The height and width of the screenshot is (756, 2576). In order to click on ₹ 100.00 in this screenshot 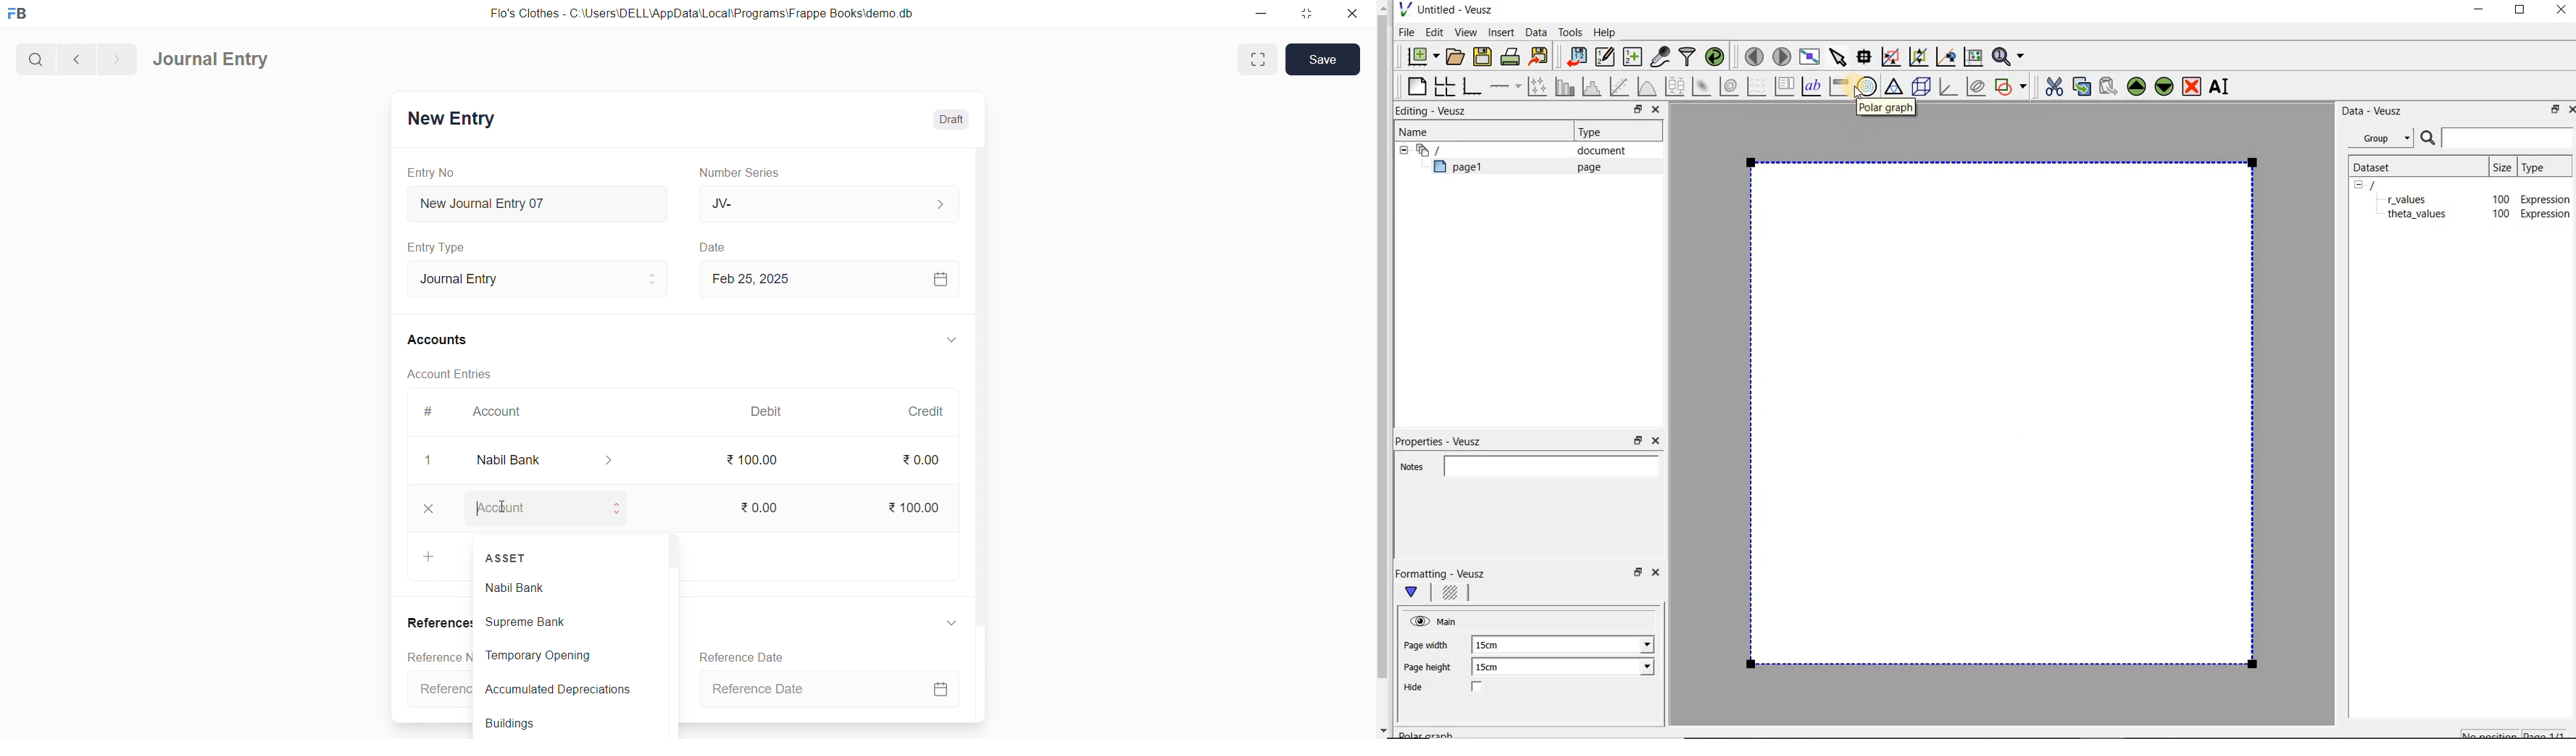, I will do `click(760, 460)`.